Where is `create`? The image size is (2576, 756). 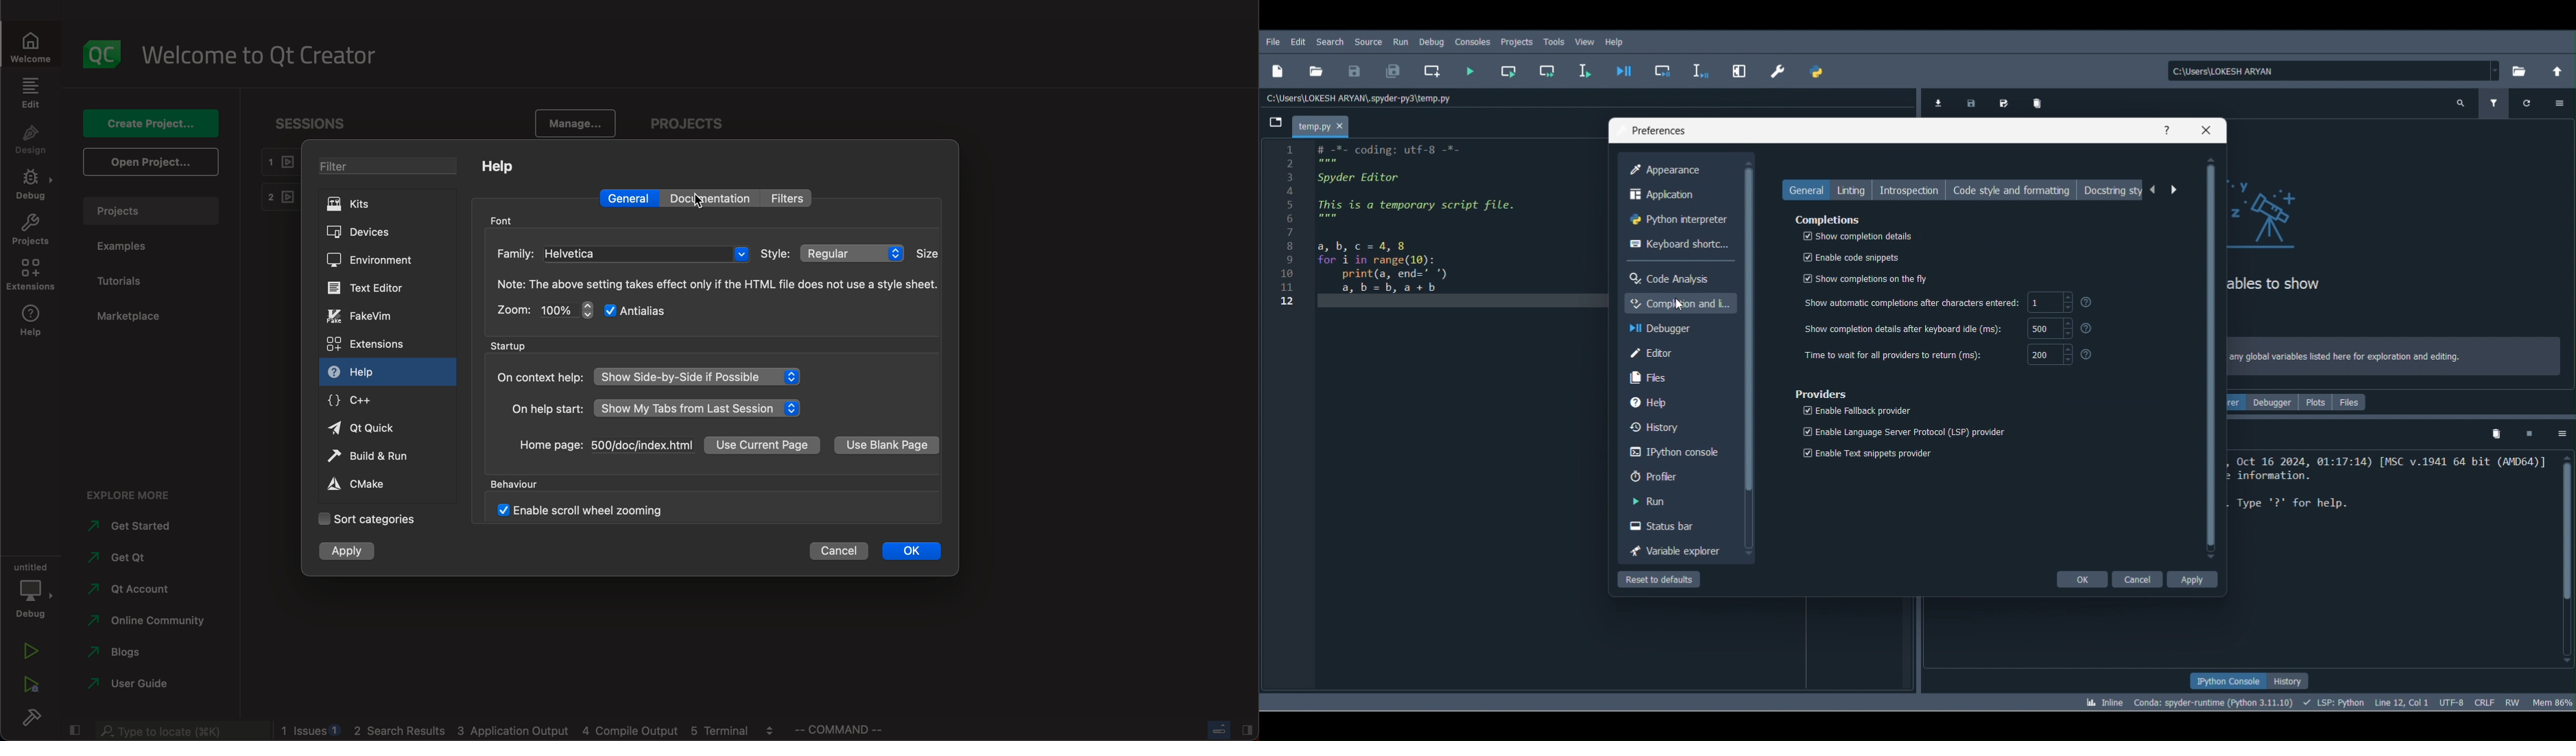 create is located at coordinates (152, 123).